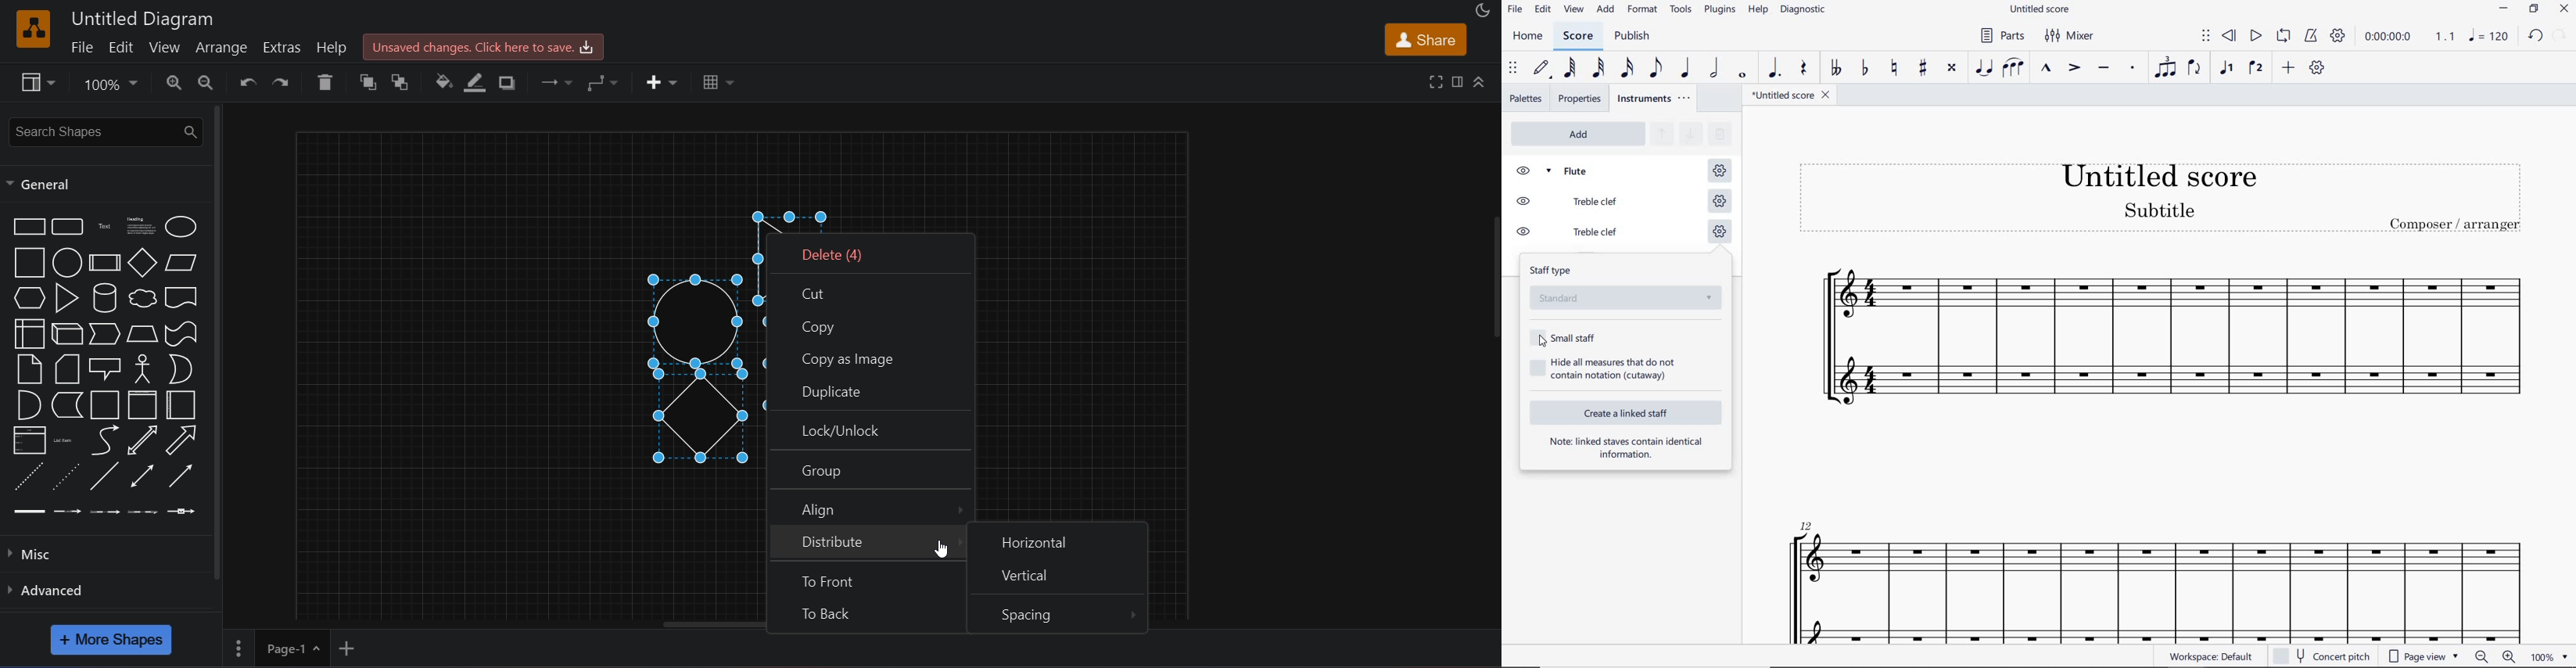 This screenshot has height=672, width=2576. I want to click on delete, so click(328, 82).